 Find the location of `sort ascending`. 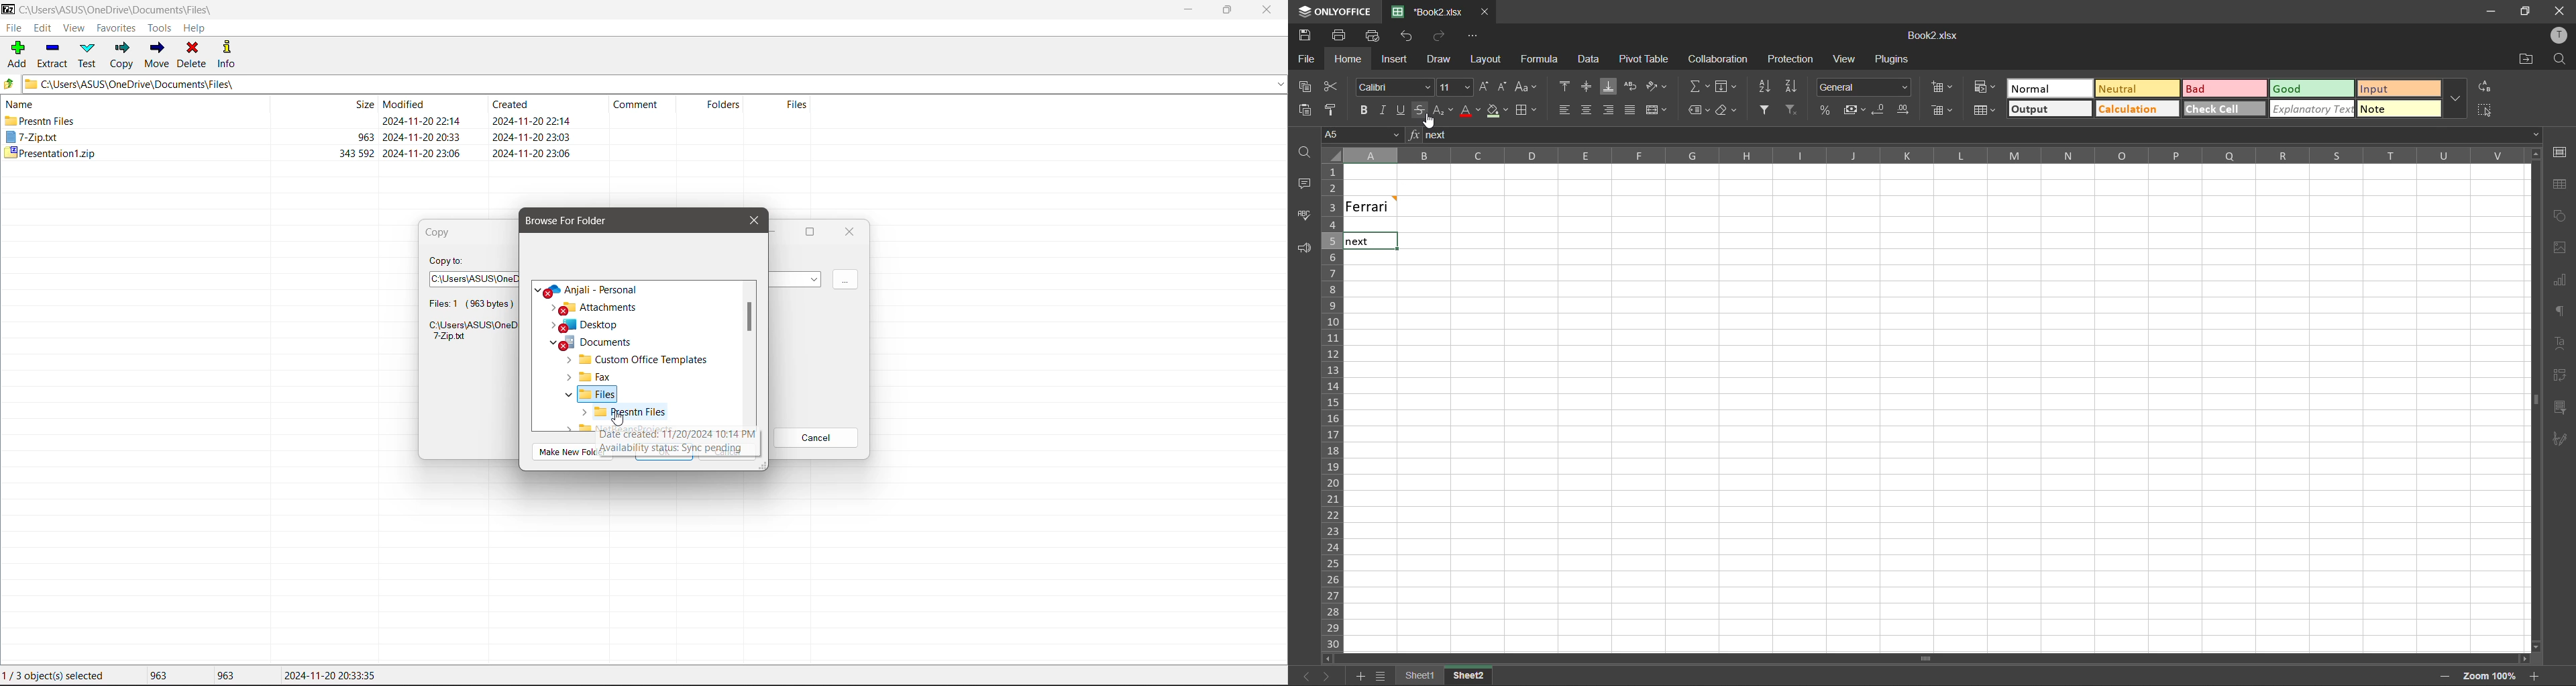

sort ascending is located at coordinates (1766, 85).